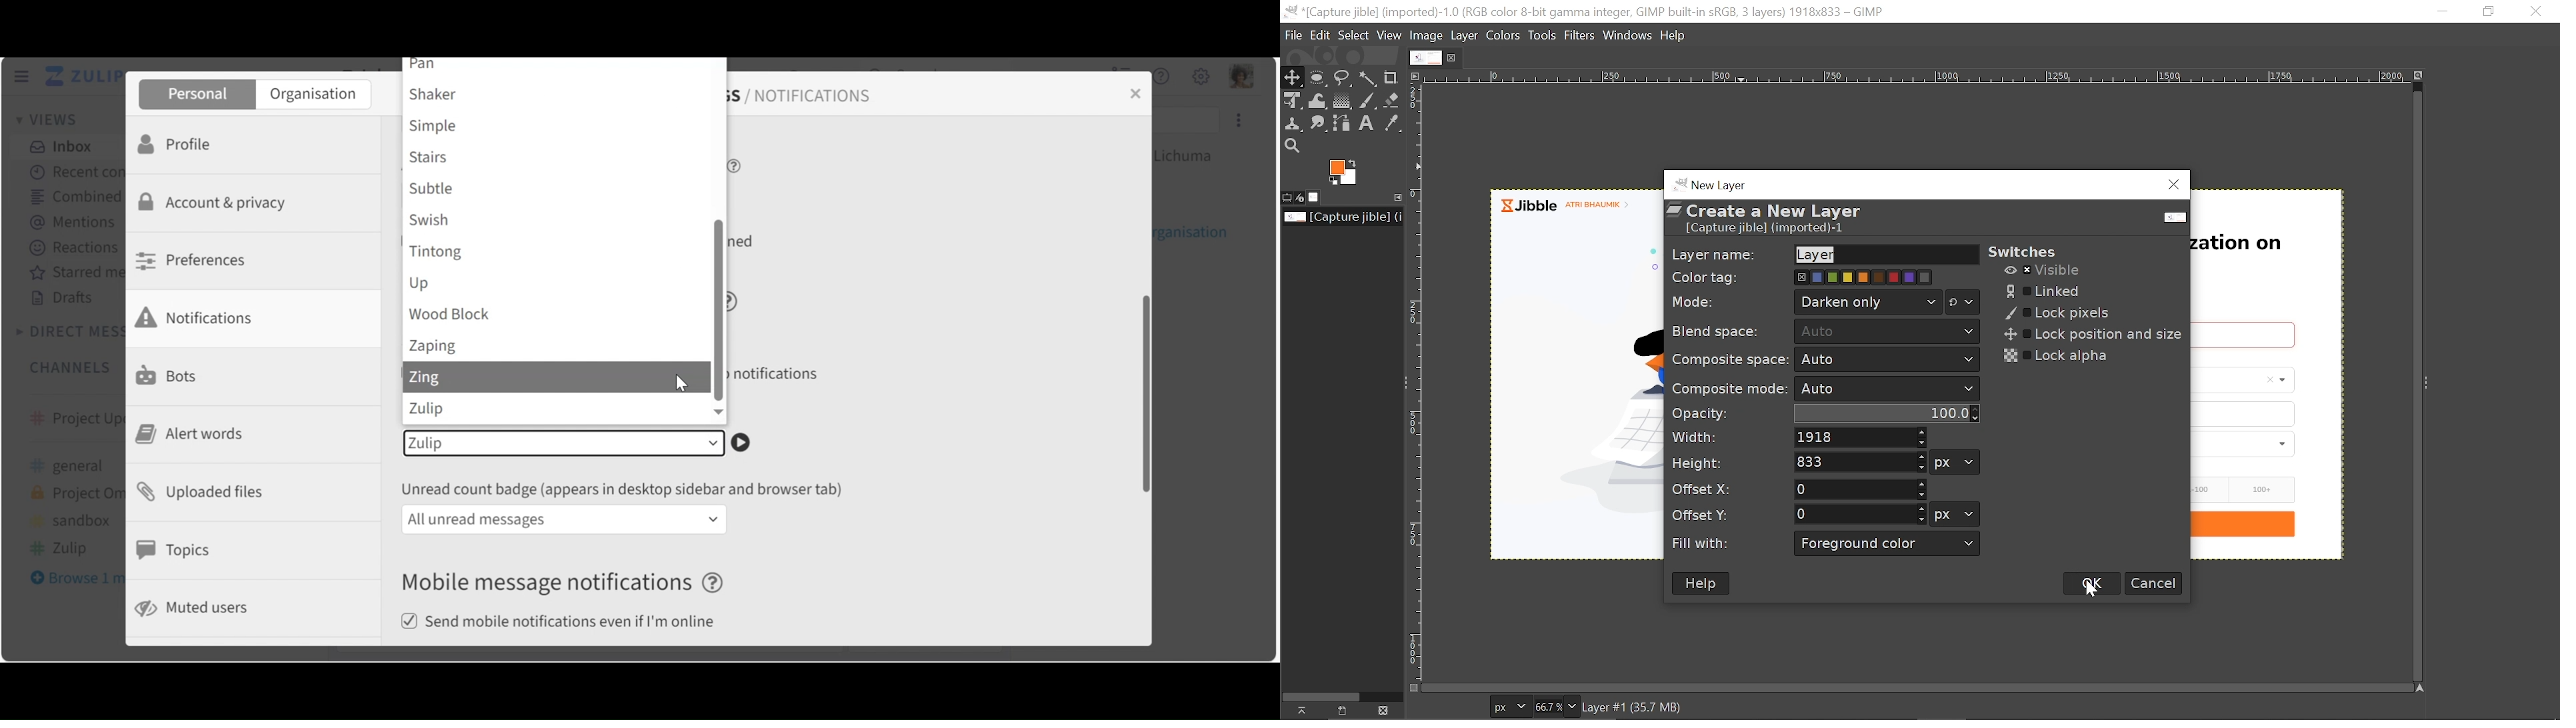 This screenshot has width=2576, height=728. What do you see at coordinates (1676, 34) in the screenshot?
I see `Help` at bounding box center [1676, 34].